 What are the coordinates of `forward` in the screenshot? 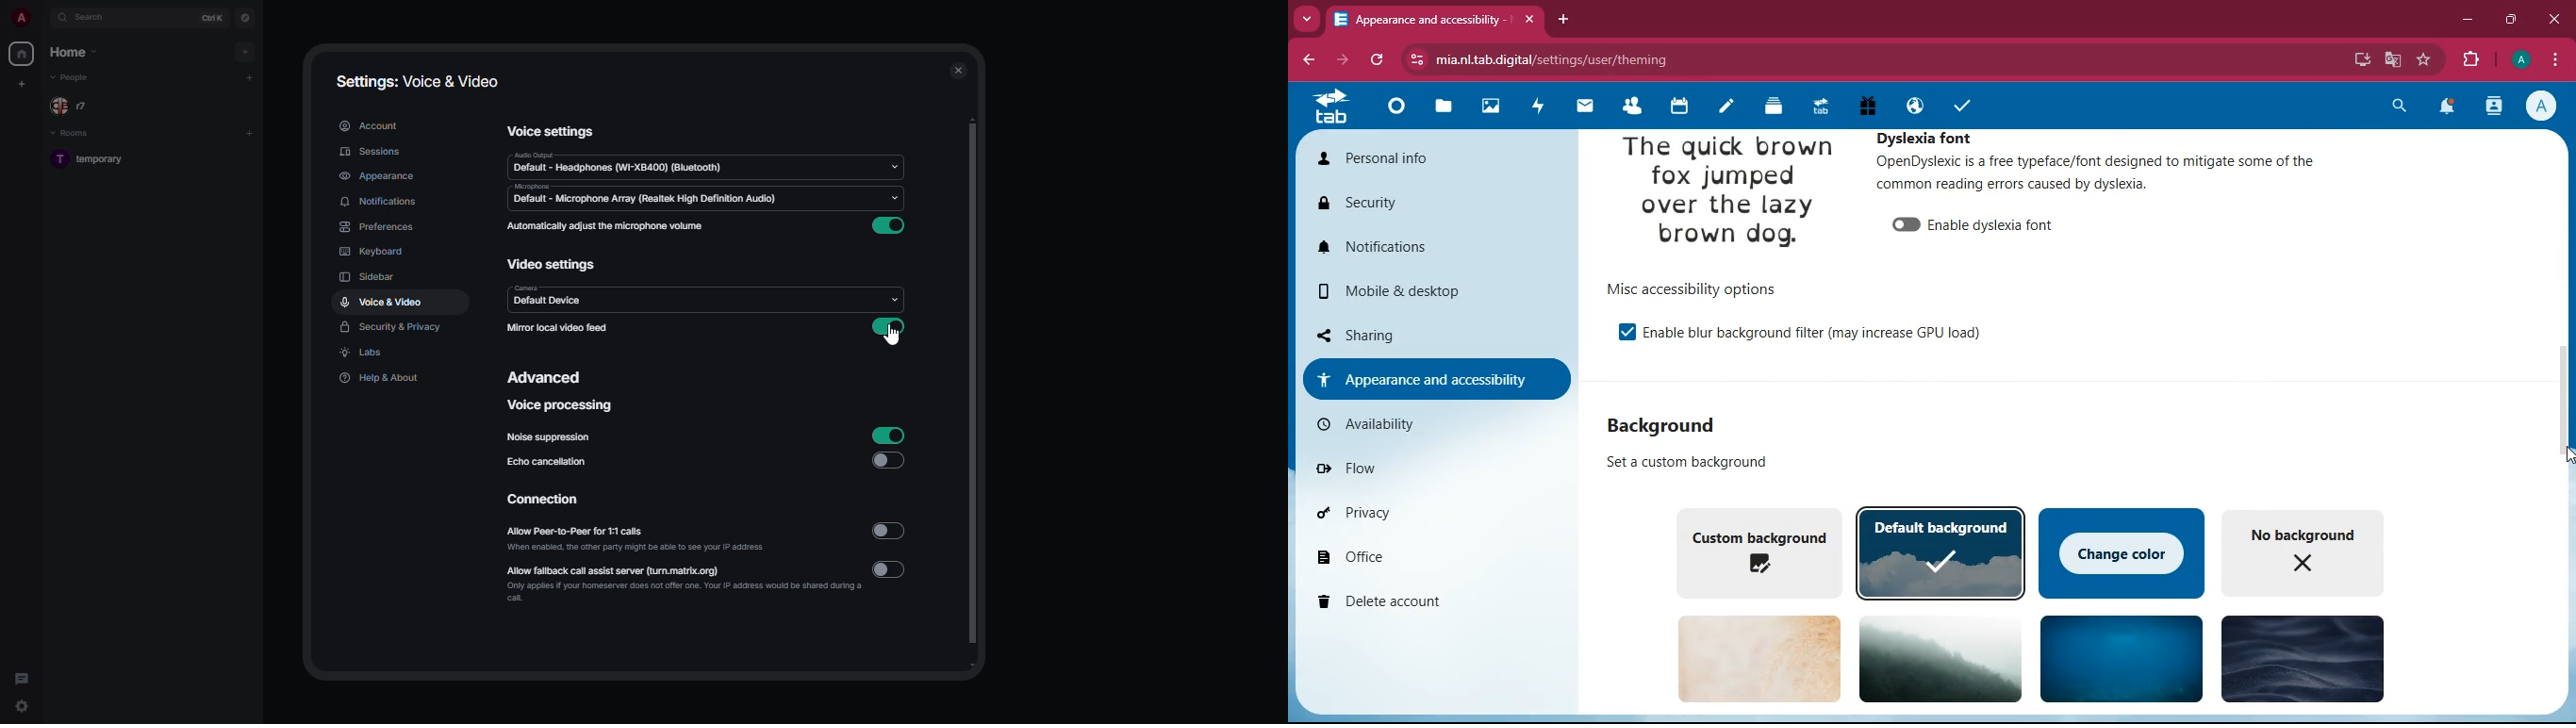 It's located at (1346, 60).